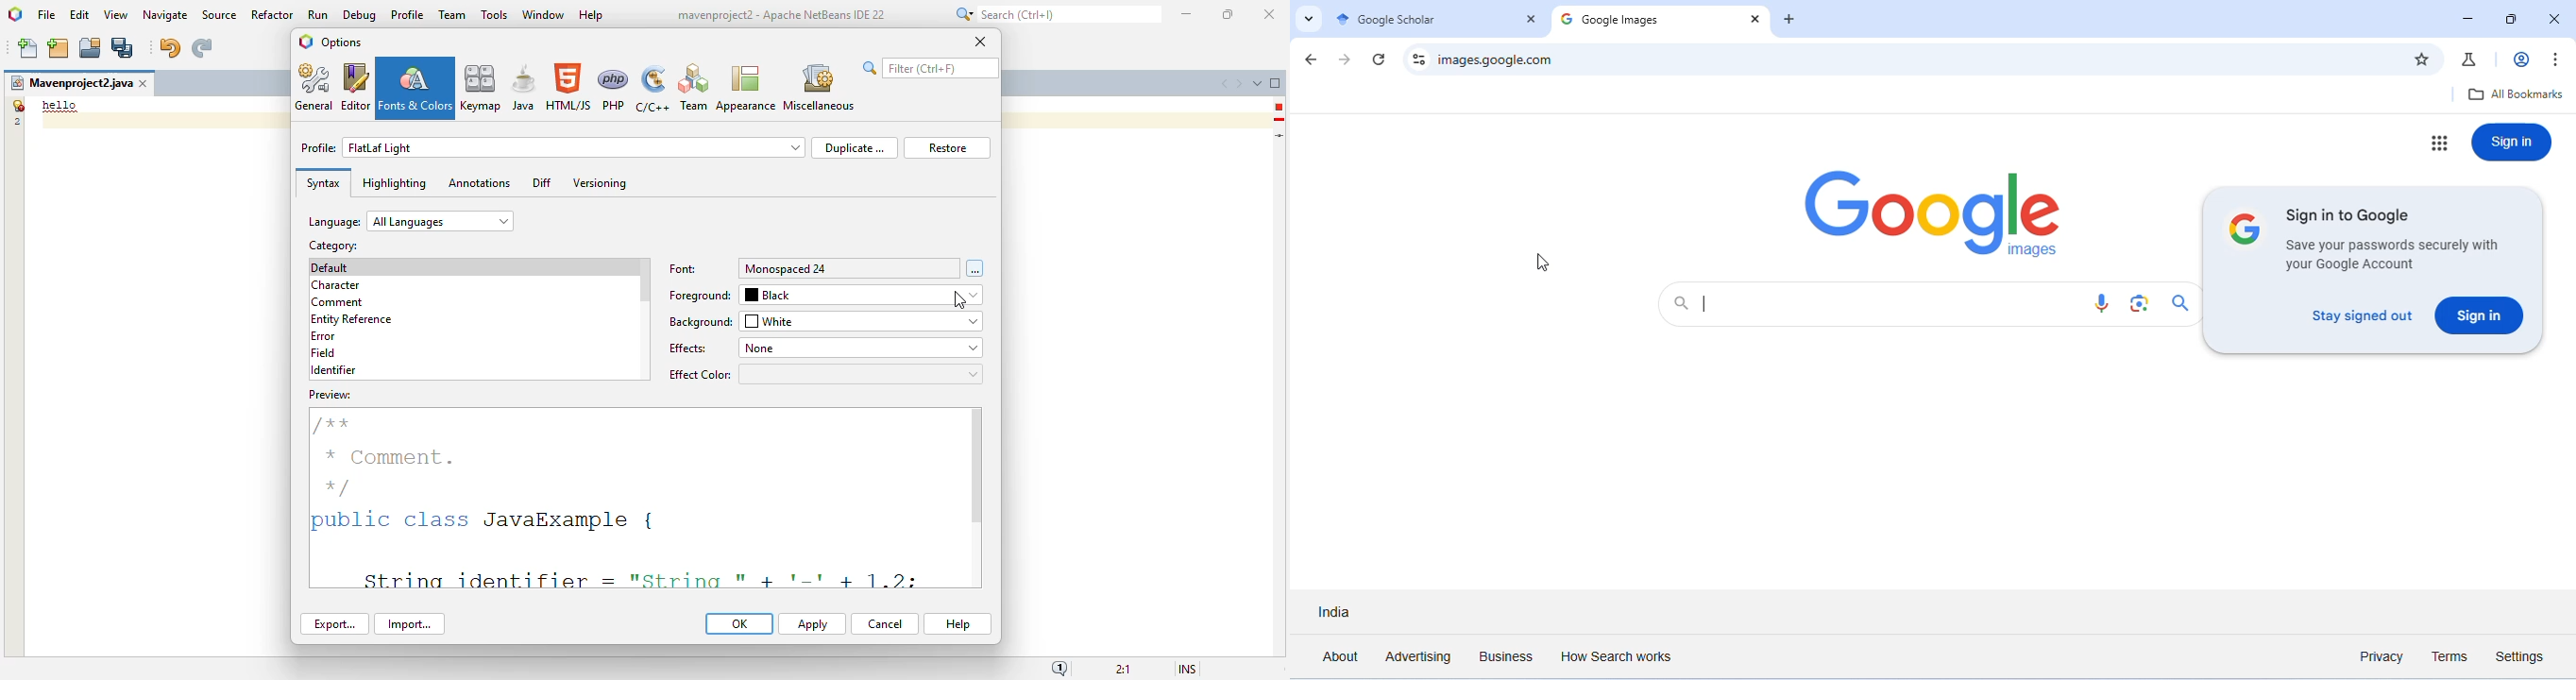 The image size is (2576, 700). I want to click on business, so click(1507, 656).